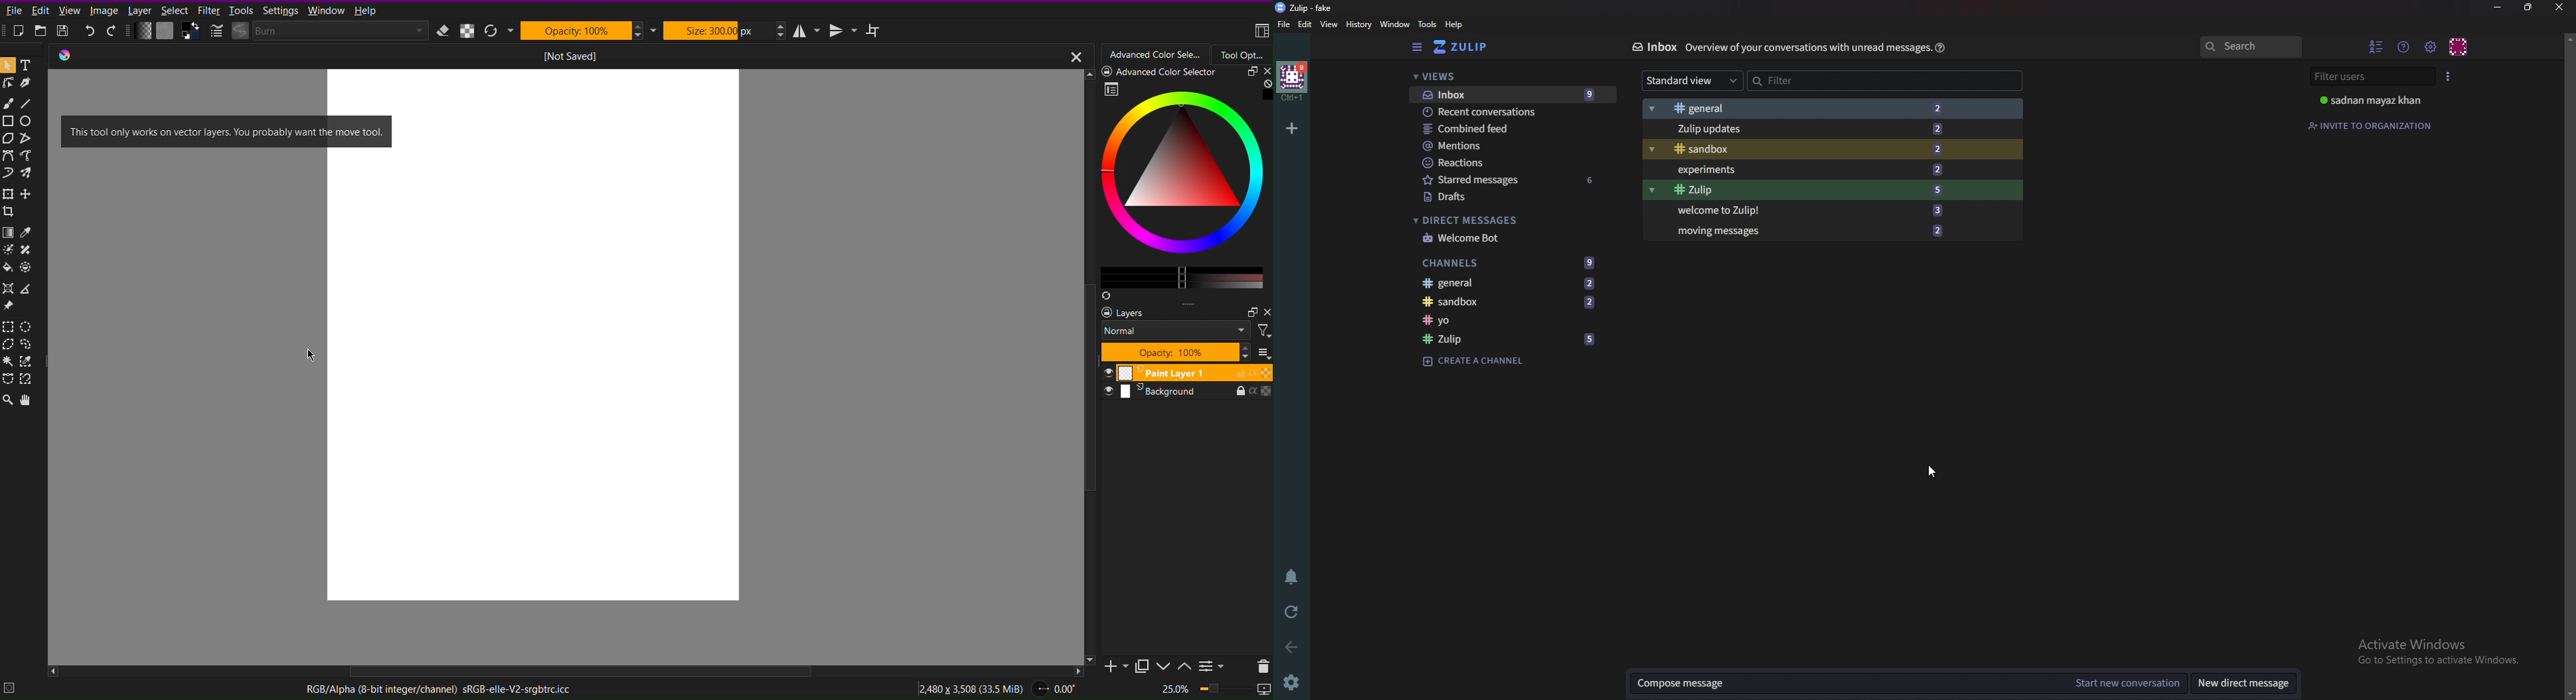 The height and width of the screenshot is (700, 2576). Describe the element at coordinates (1510, 179) in the screenshot. I see `starred messages` at that location.